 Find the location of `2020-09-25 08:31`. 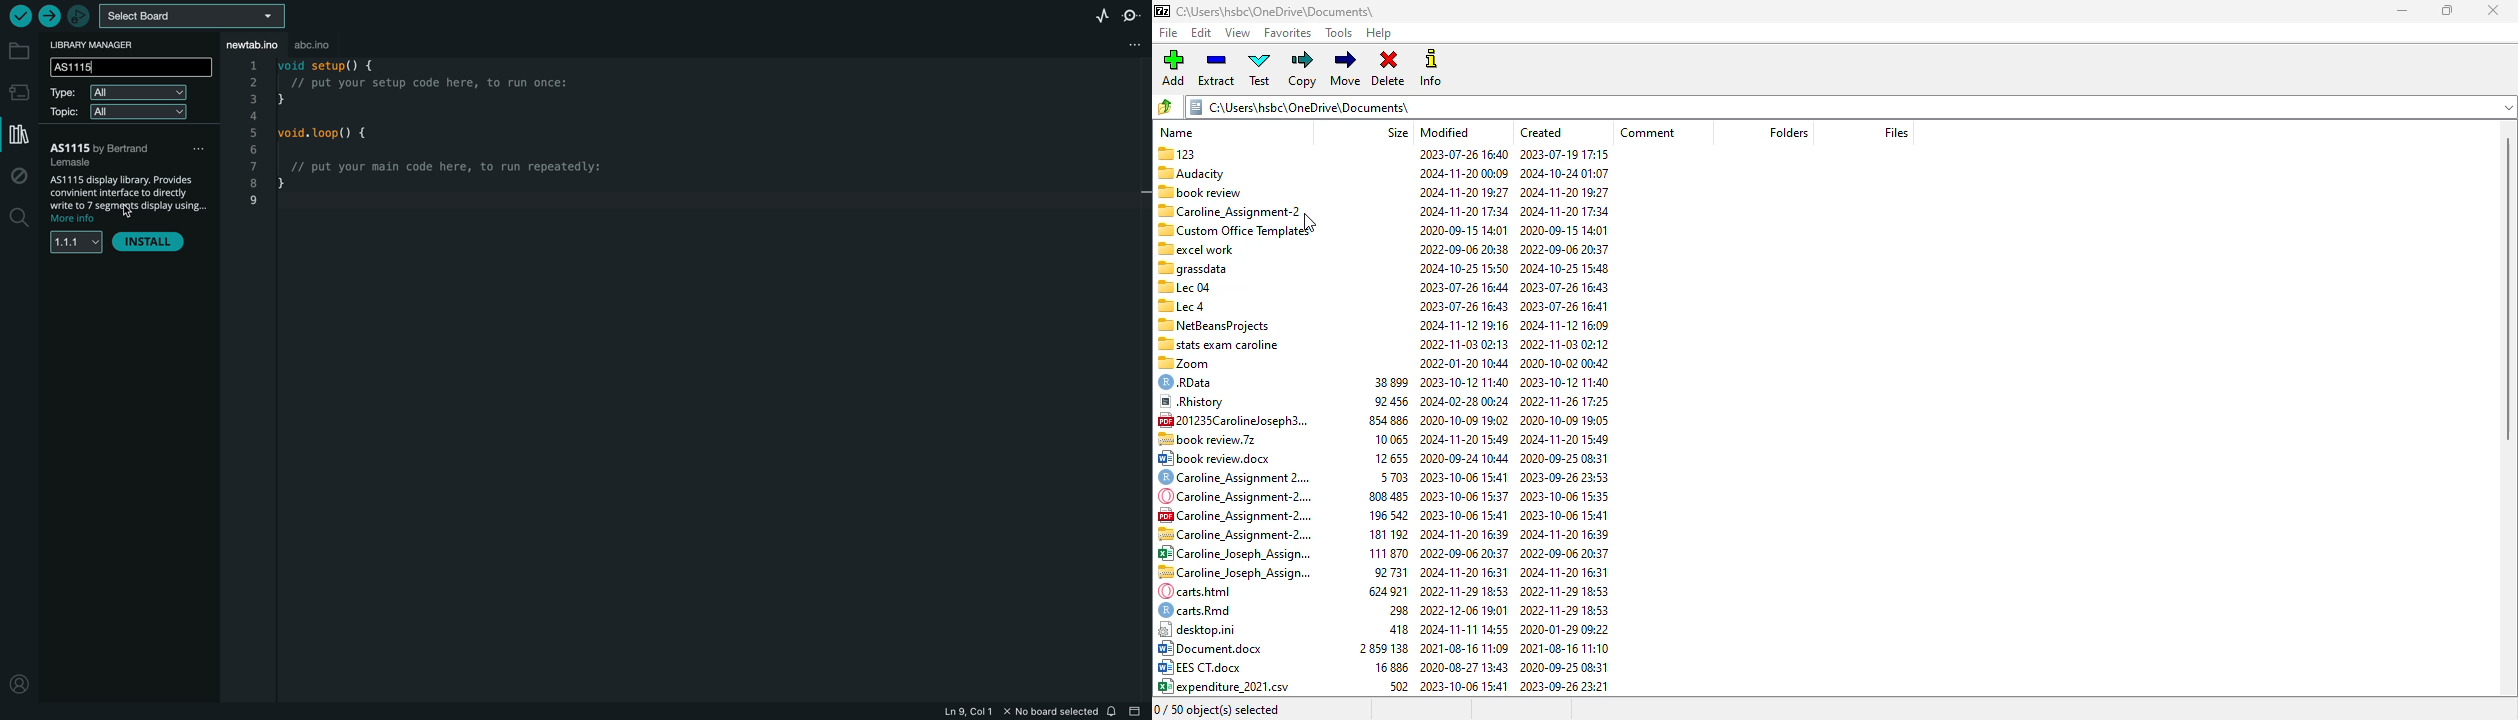

2020-09-25 08:31 is located at coordinates (1566, 458).